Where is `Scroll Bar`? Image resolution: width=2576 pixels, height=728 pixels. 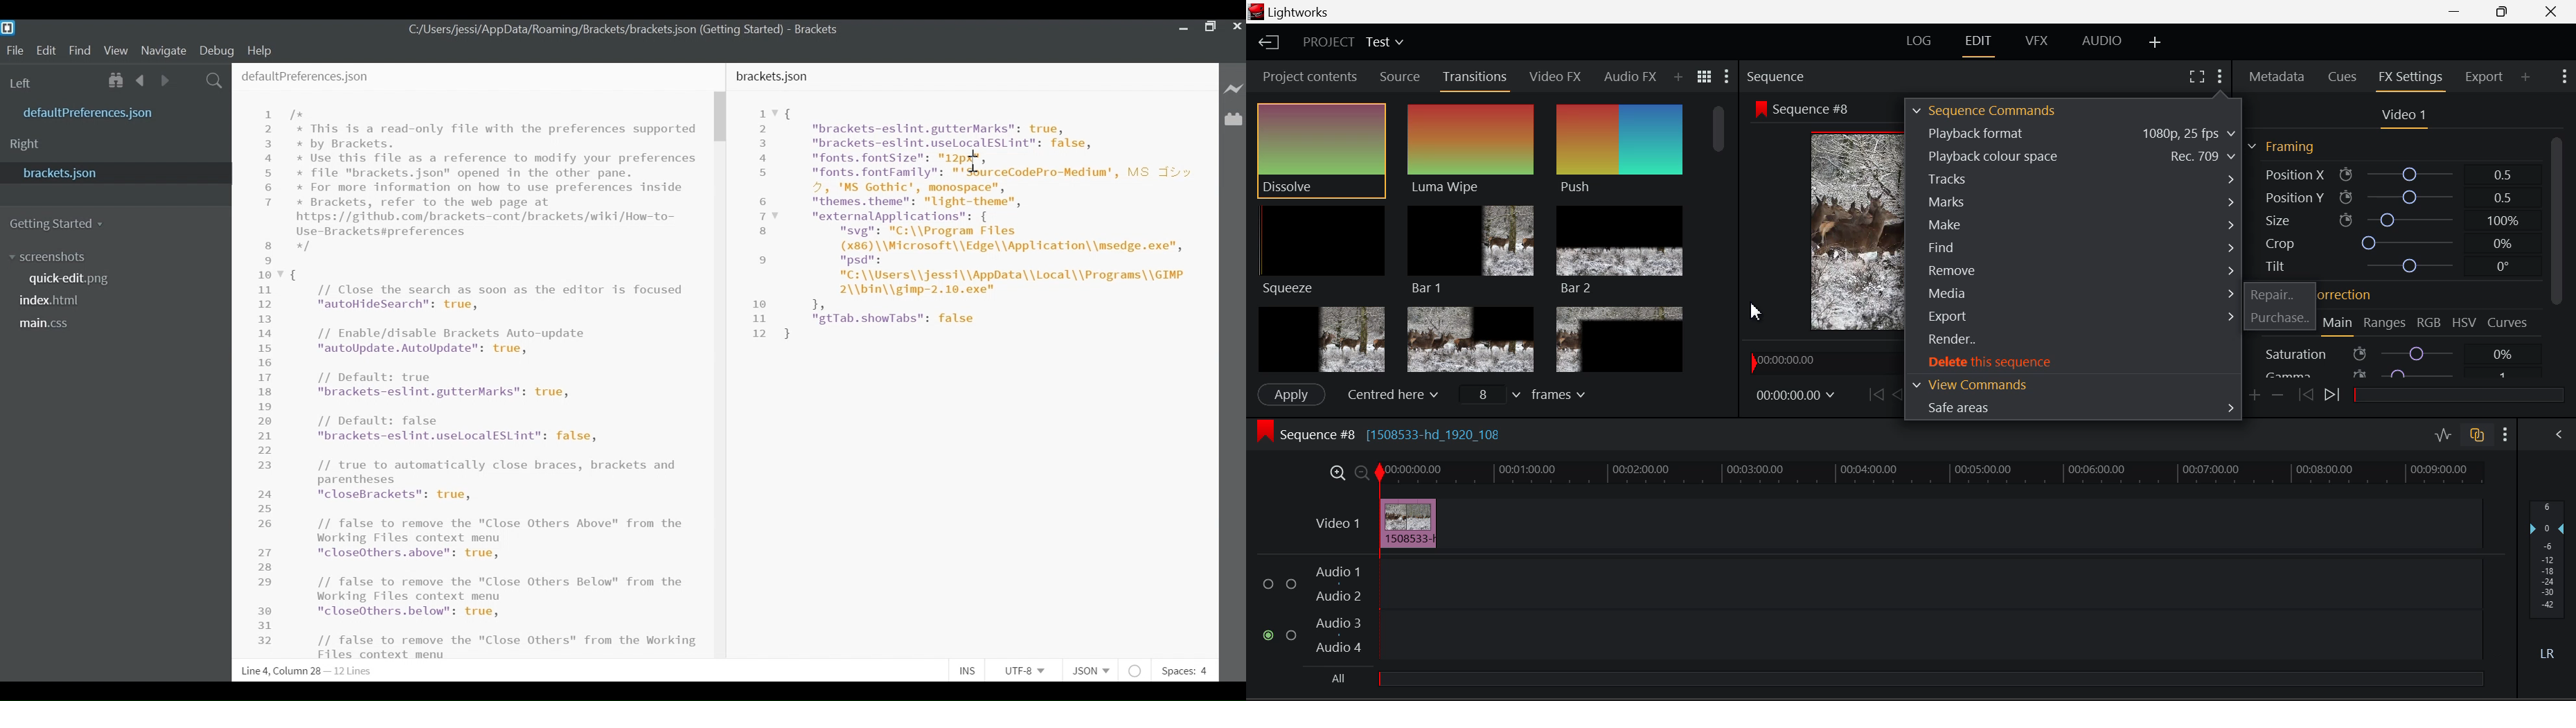 Scroll Bar is located at coordinates (1721, 236).